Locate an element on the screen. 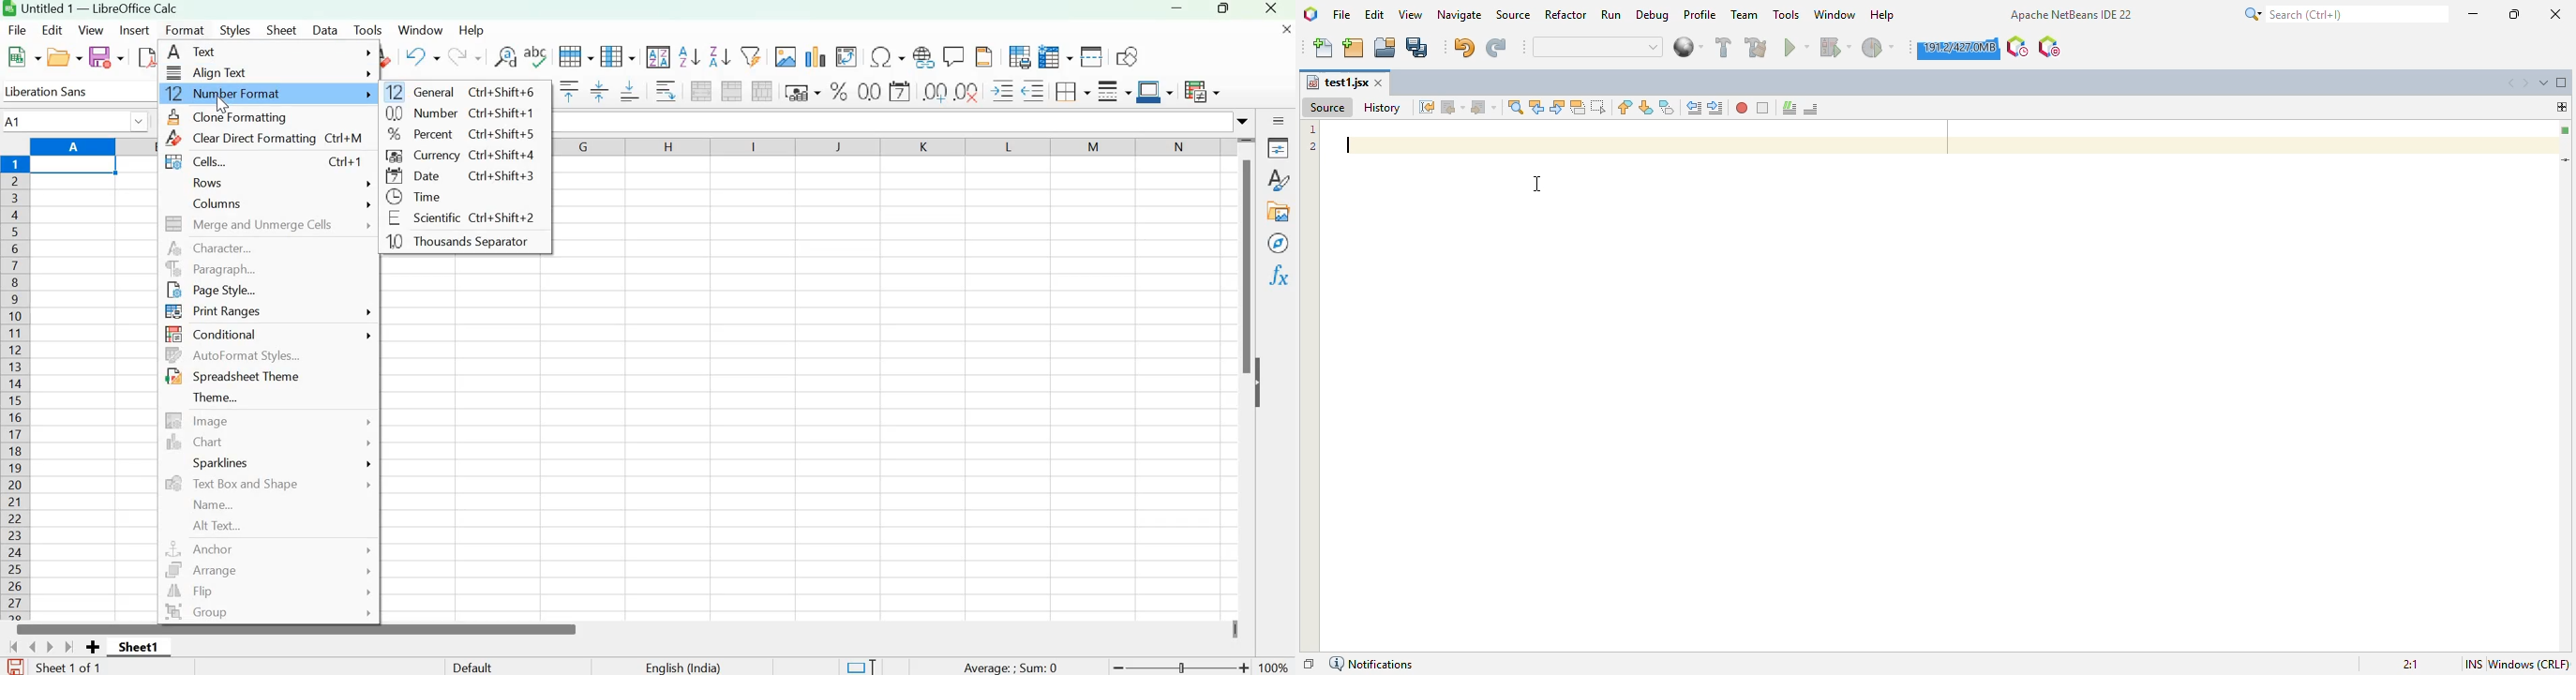 Image resolution: width=2576 pixels, height=700 pixels. Align top is located at coordinates (568, 92).